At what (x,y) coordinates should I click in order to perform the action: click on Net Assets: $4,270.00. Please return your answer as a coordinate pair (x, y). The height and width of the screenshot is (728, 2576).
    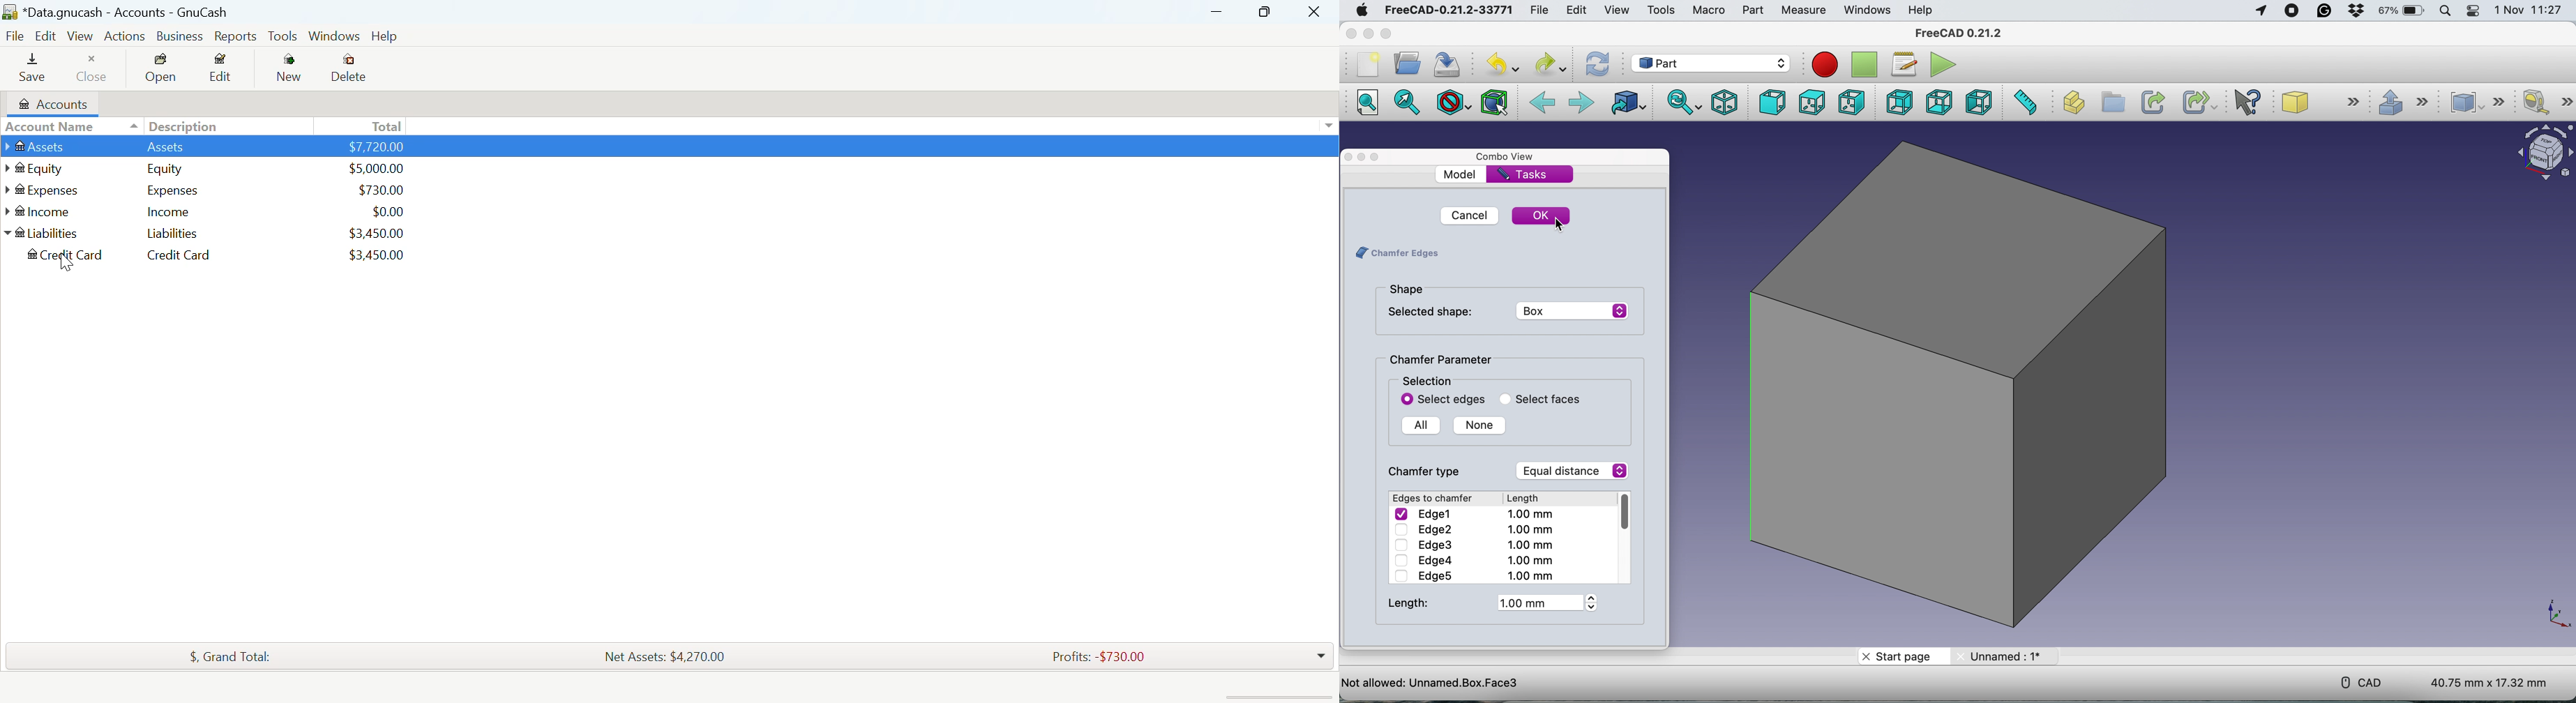
    Looking at the image, I should click on (667, 656).